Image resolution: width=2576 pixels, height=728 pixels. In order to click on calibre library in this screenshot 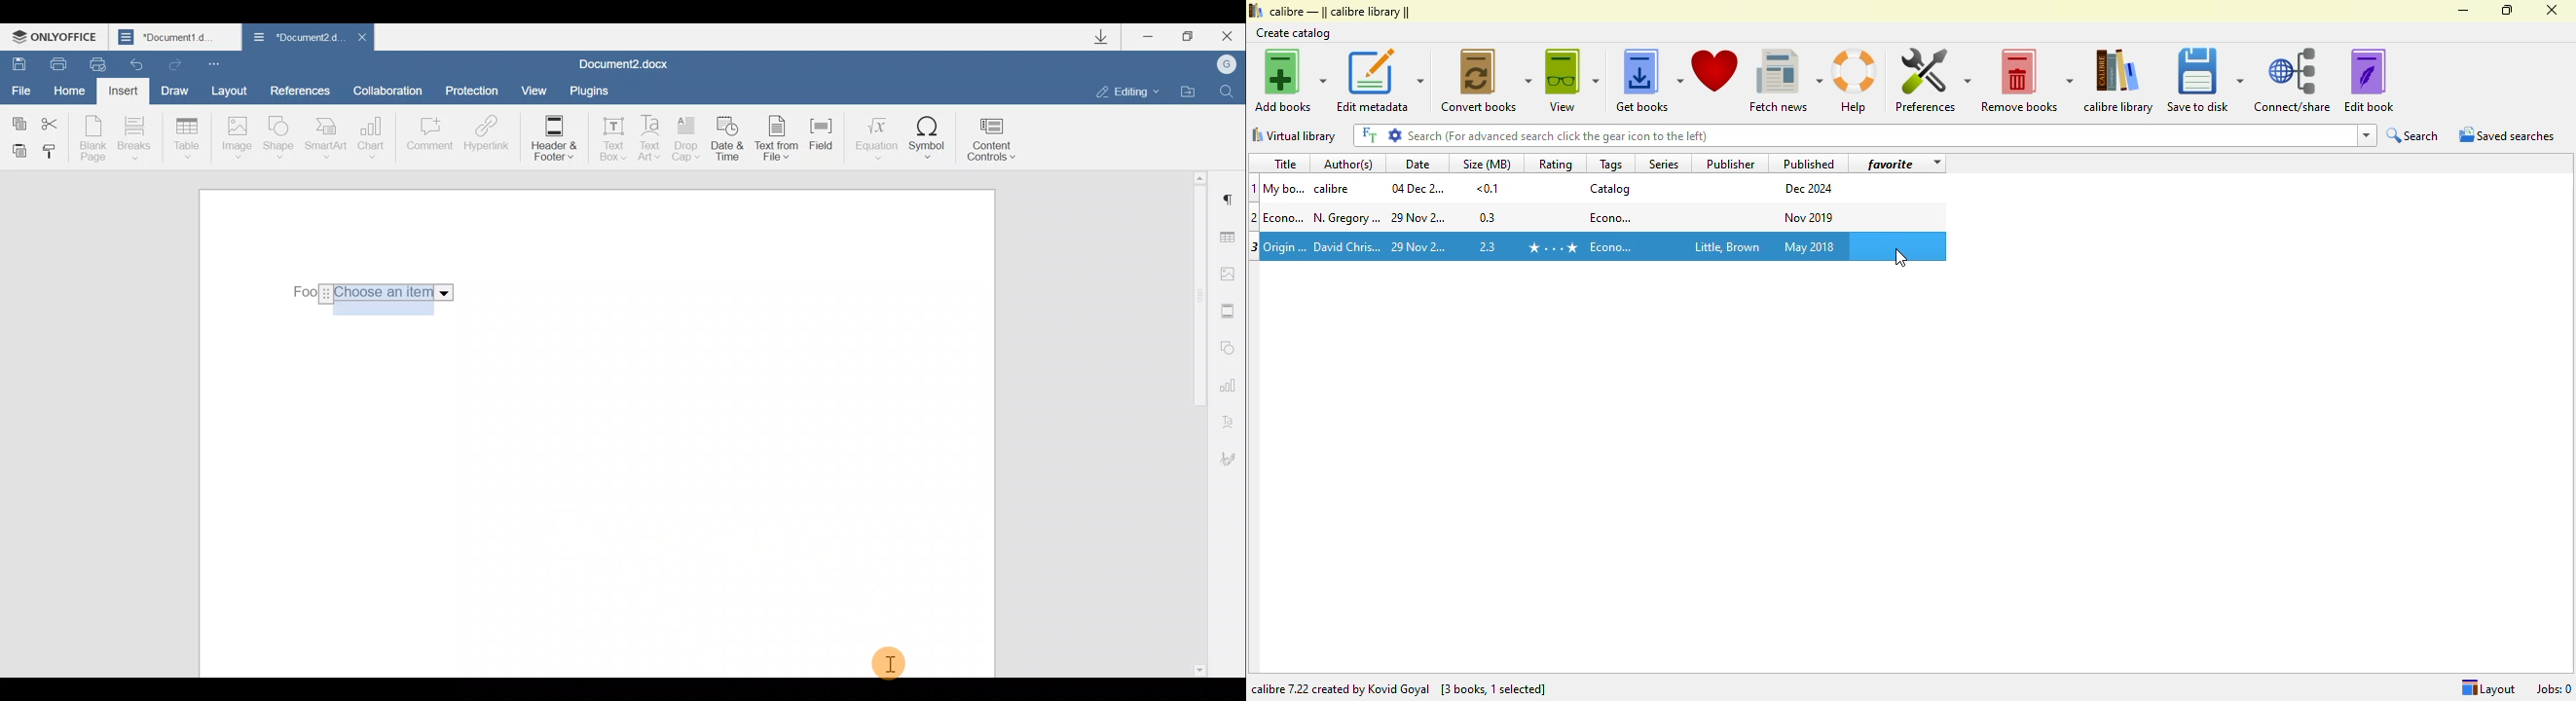, I will do `click(2121, 81)`.